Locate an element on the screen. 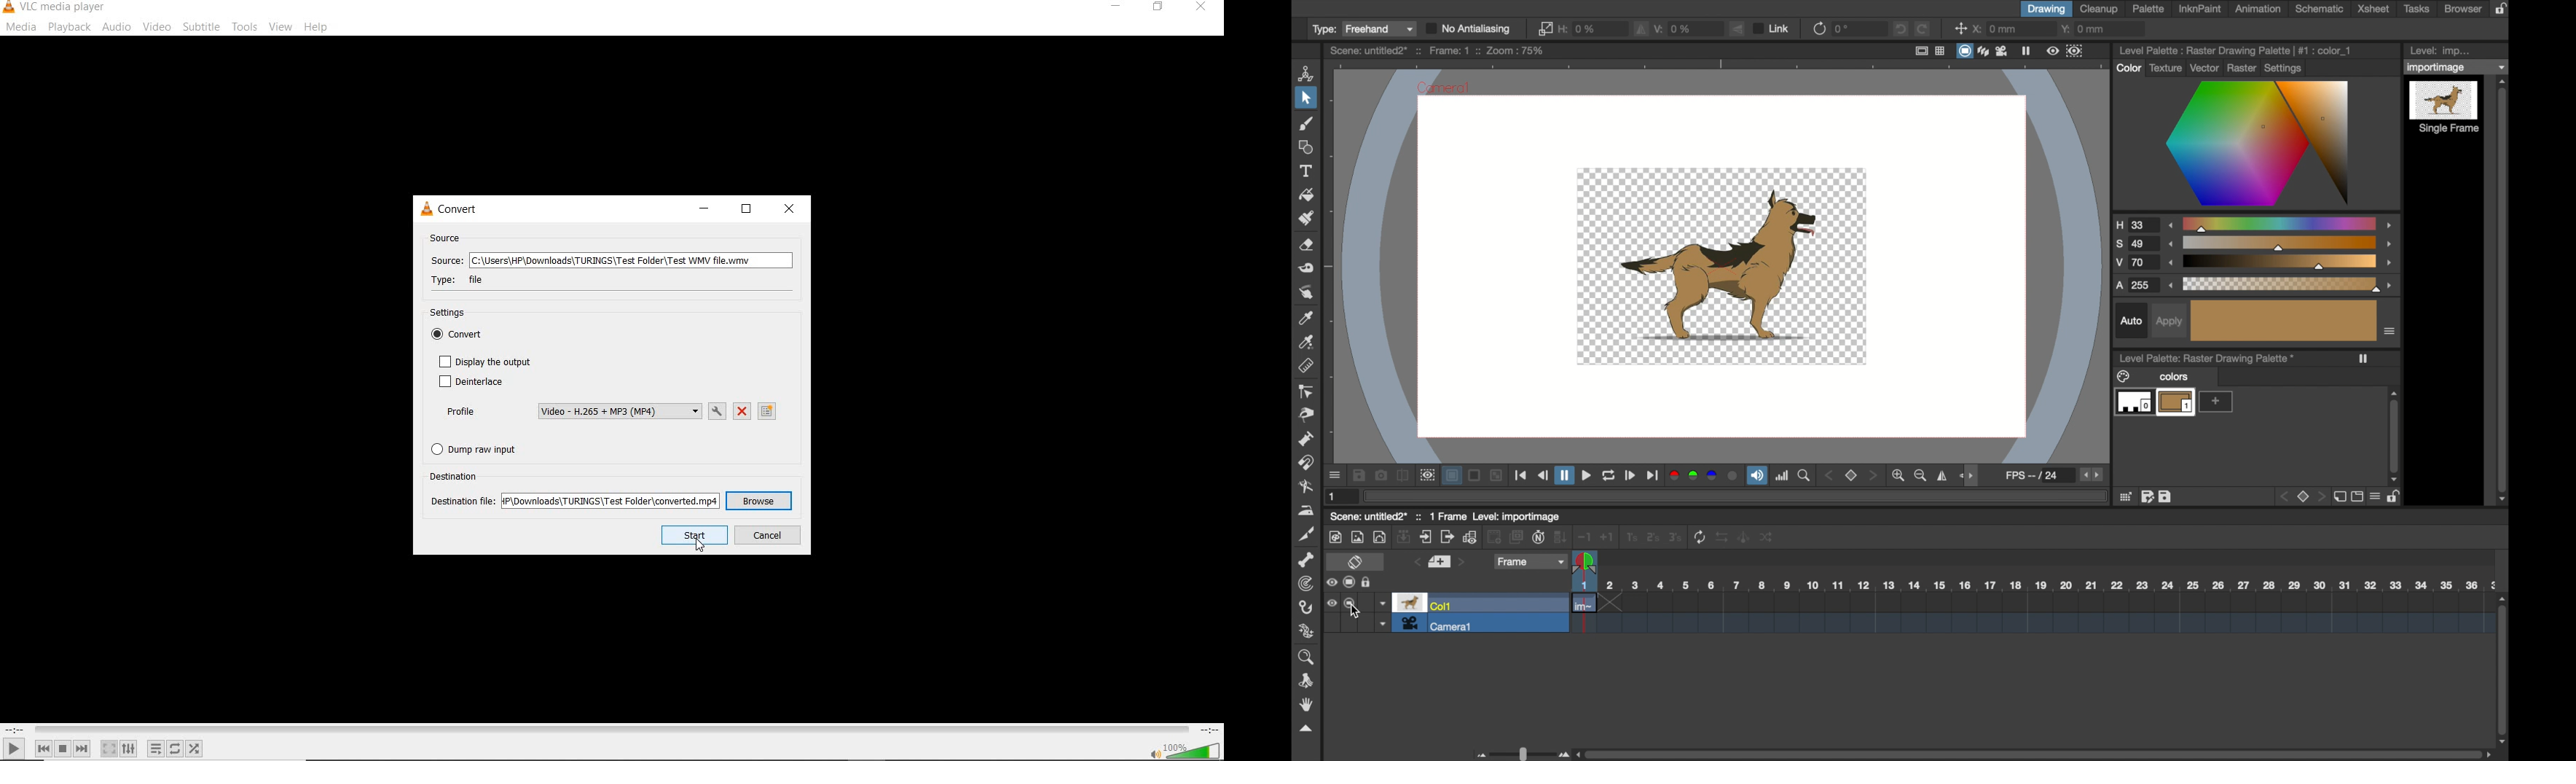  destination file:  is located at coordinates (463, 500).